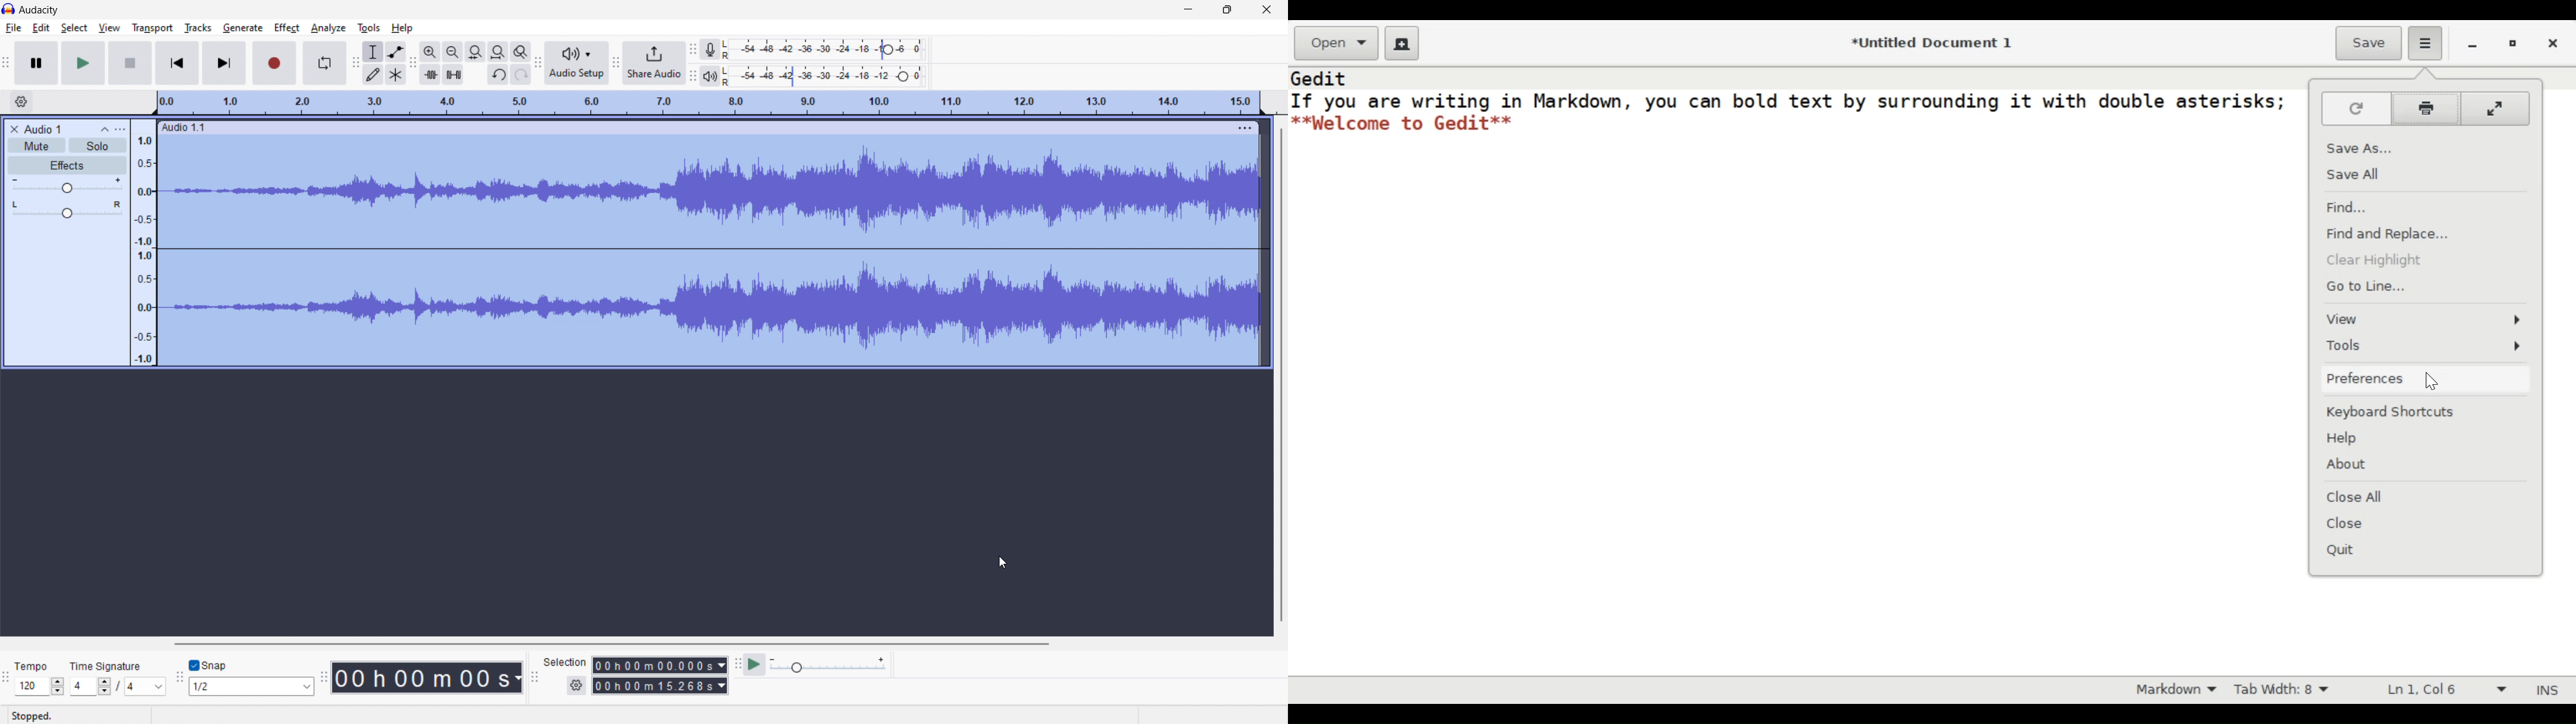 The height and width of the screenshot is (728, 2576). I want to click on Tempo, so click(39, 666).